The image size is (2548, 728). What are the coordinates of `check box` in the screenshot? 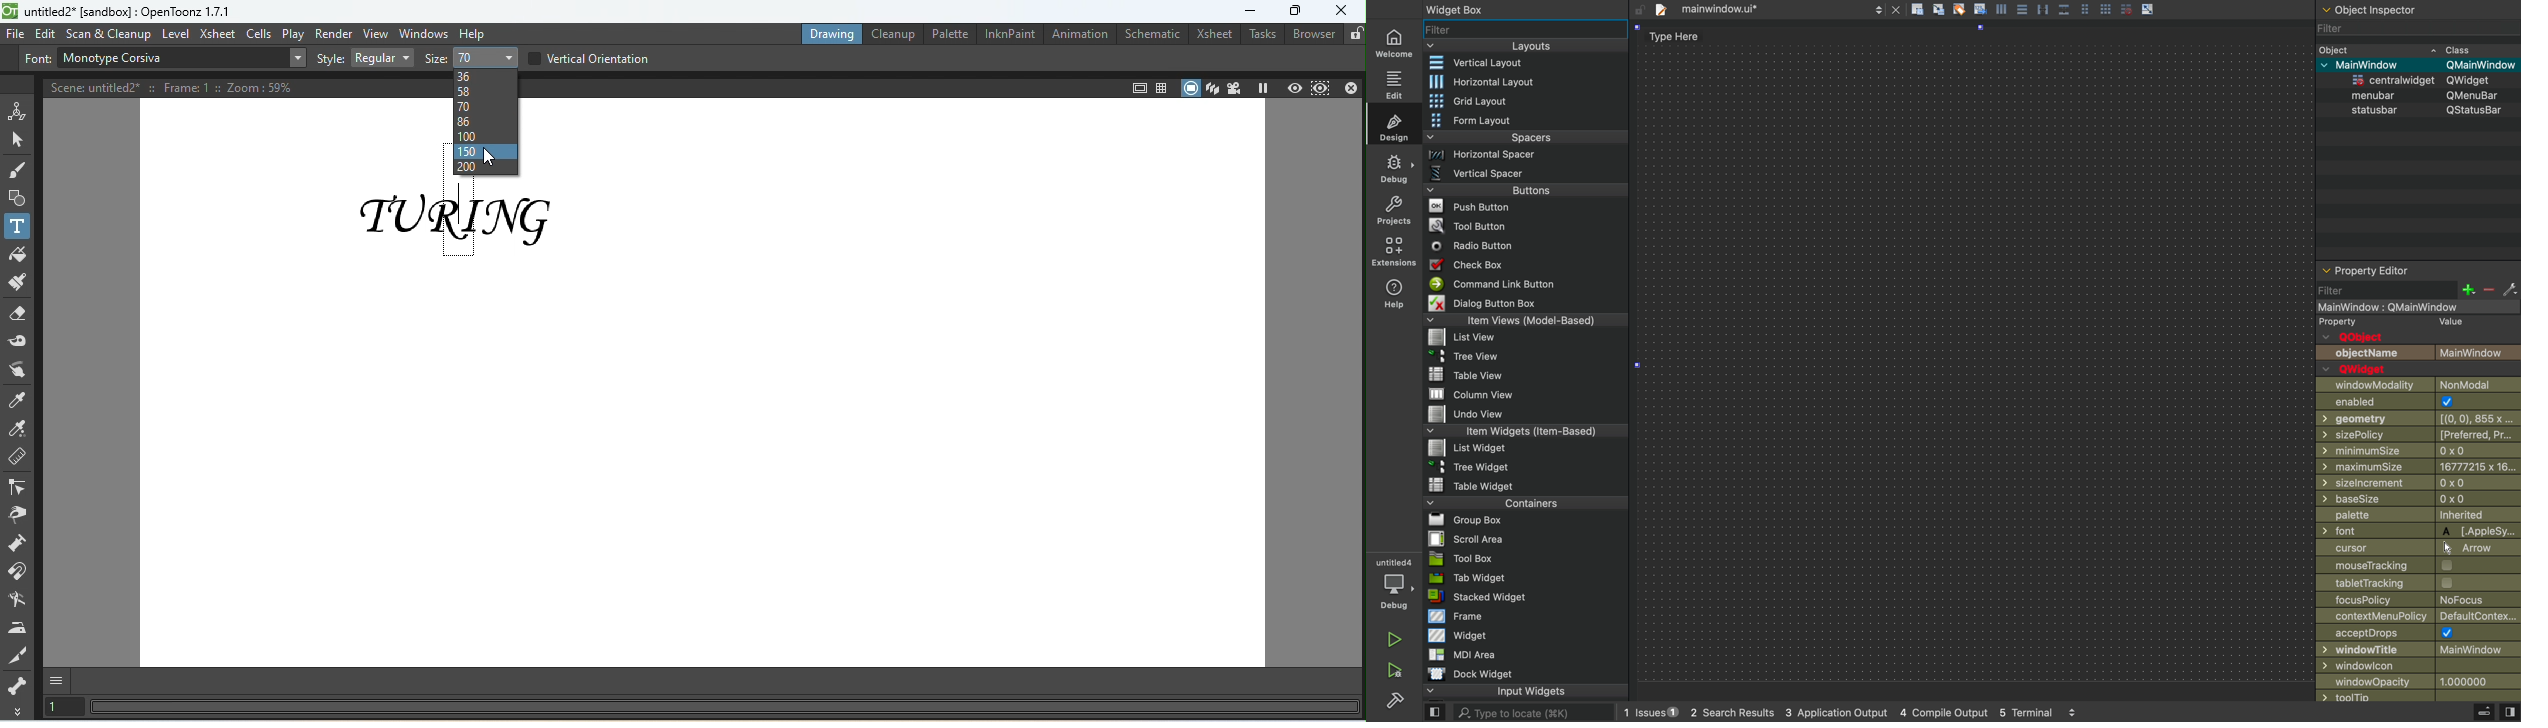 It's located at (1524, 263).